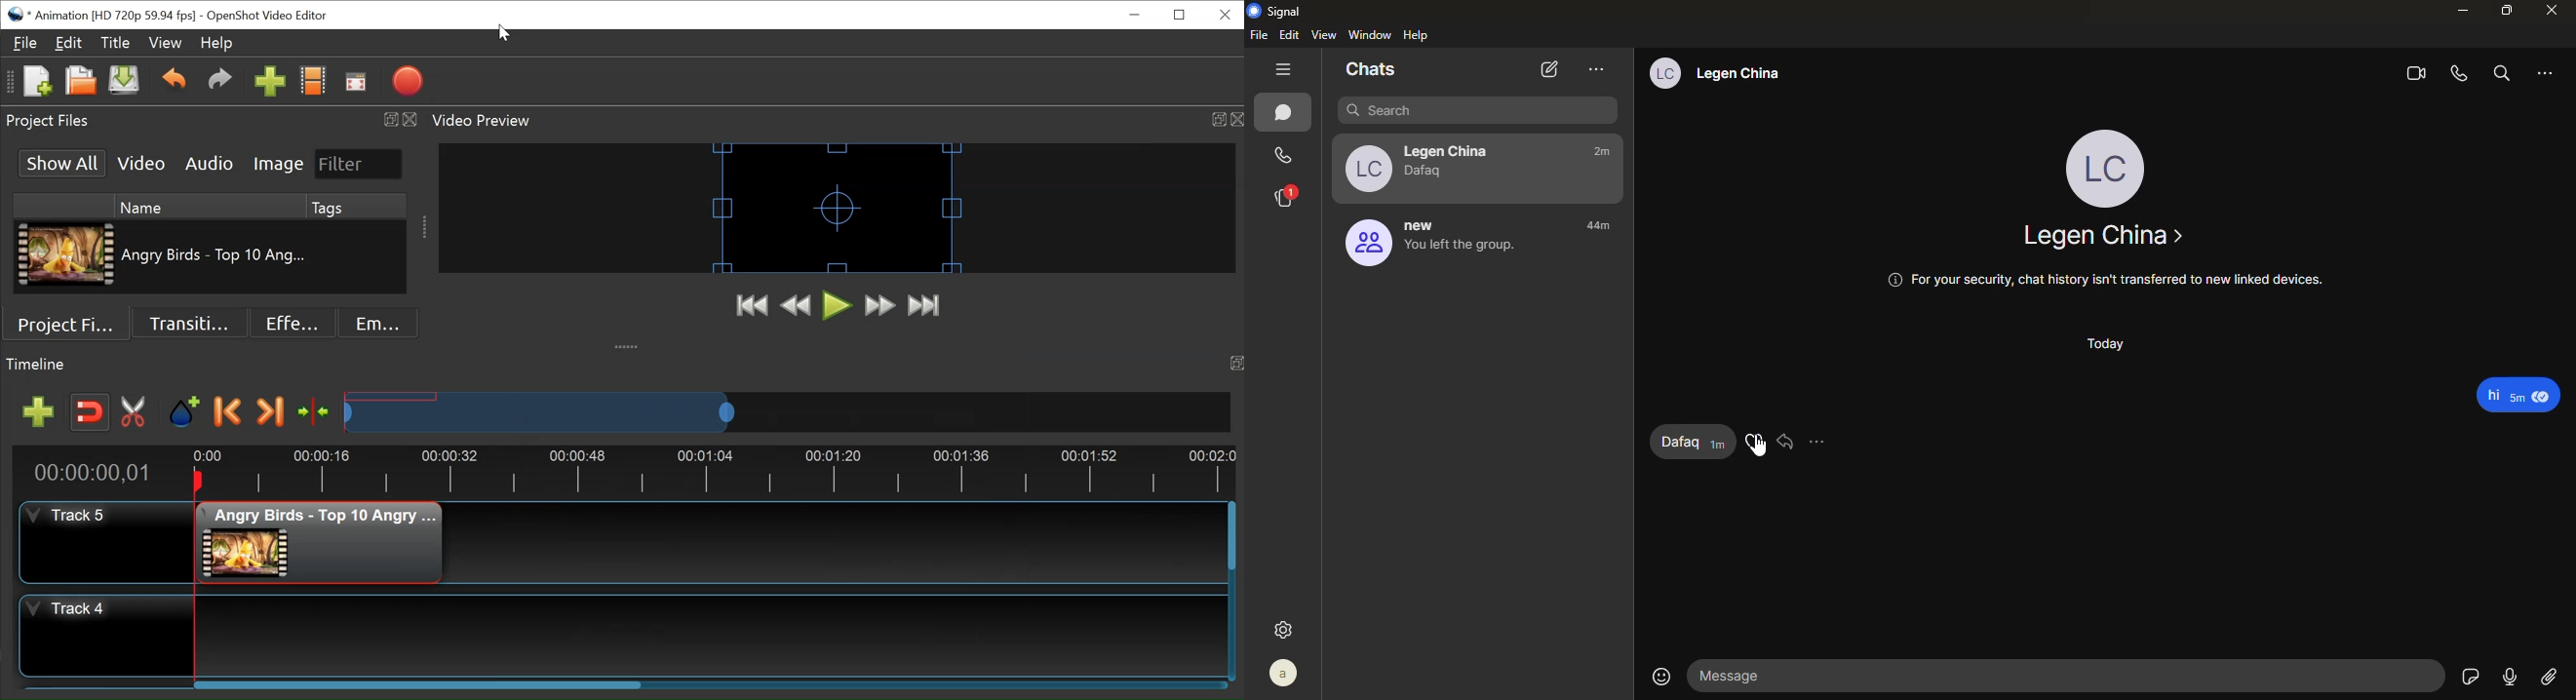 This screenshot has height=700, width=2576. What do you see at coordinates (2460, 11) in the screenshot?
I see `minimize` at bounding box center [2460, 11].